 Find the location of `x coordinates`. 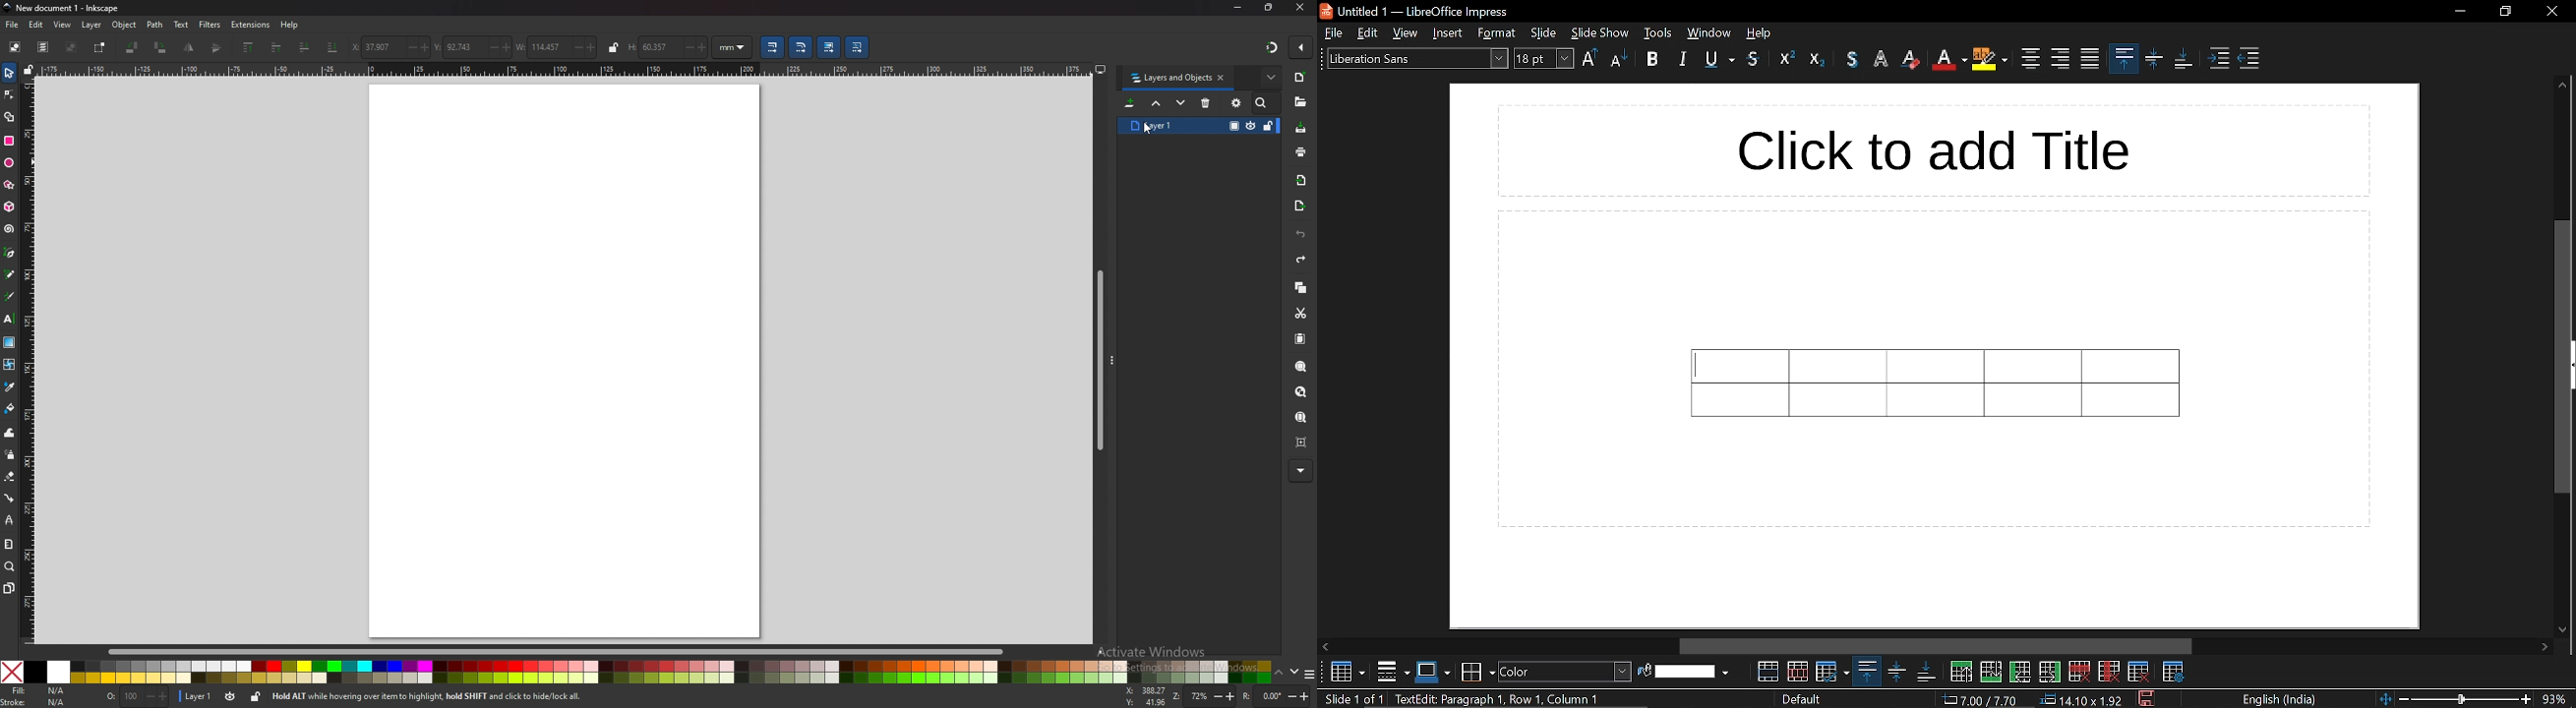

x coordinates is located at coordinates (373, 47).